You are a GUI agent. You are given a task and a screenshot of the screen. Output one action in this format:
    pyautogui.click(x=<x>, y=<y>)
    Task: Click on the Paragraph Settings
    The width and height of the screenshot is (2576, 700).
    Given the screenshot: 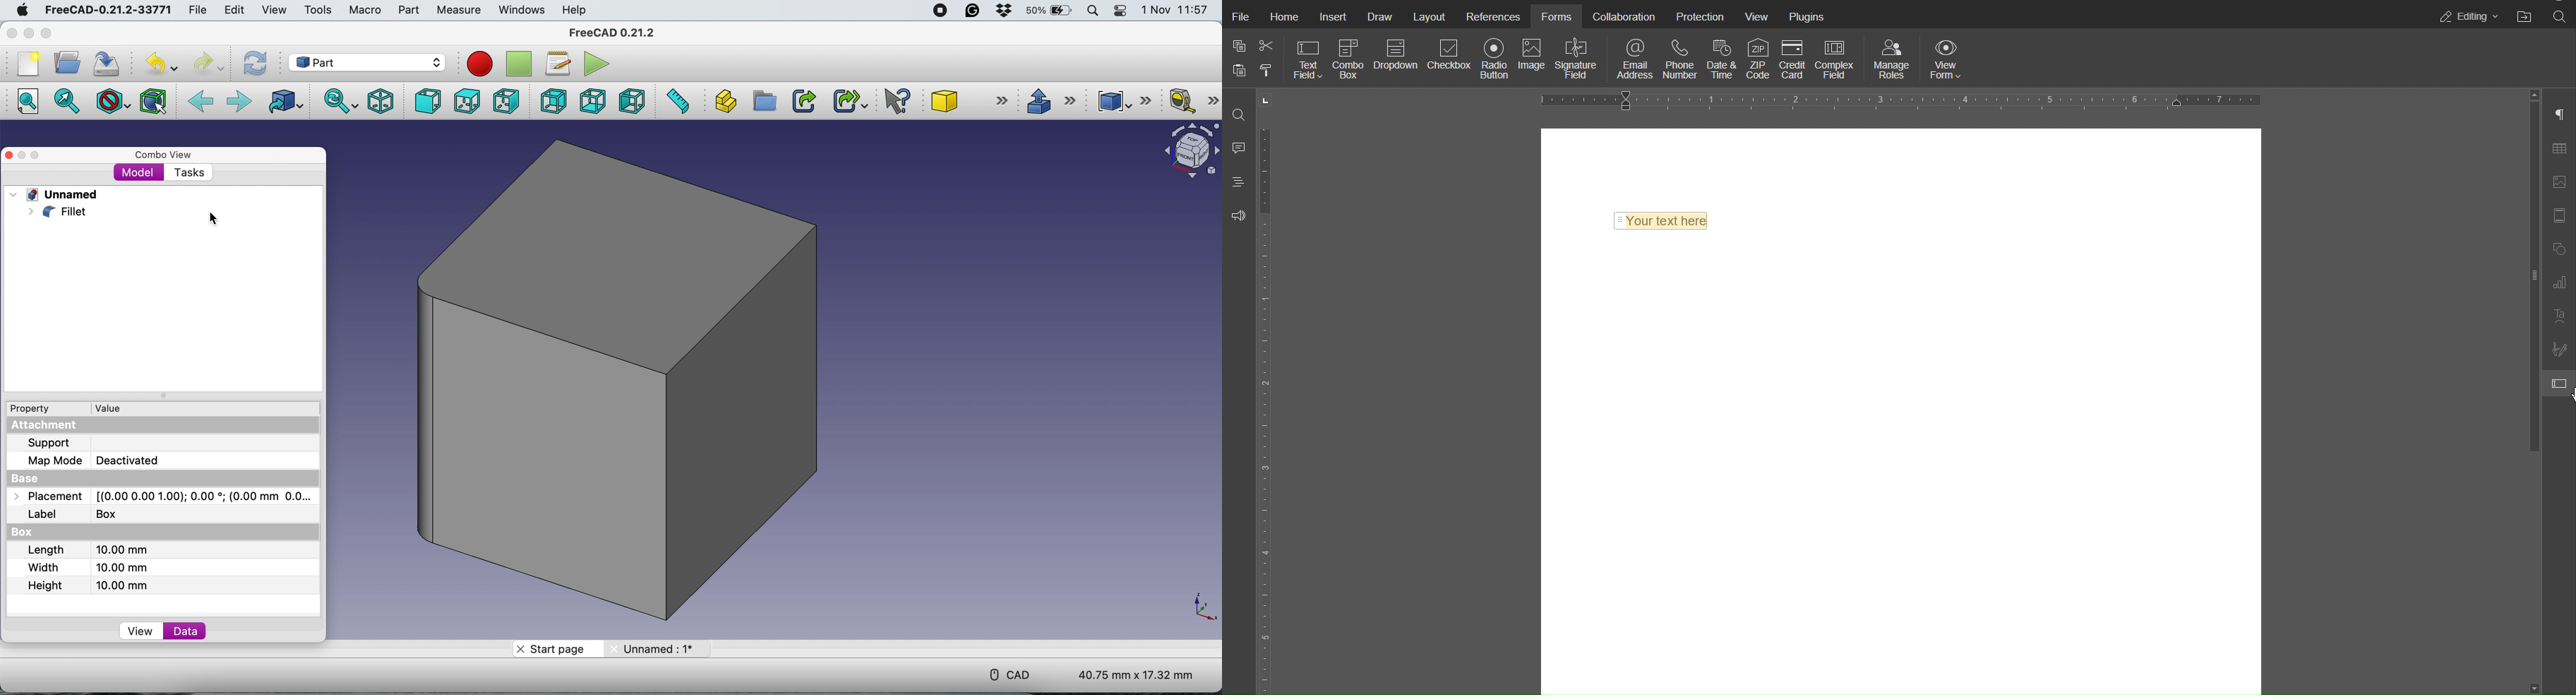 What is the action you would take?
    pyautogui.click(x=2558, y=114)
    